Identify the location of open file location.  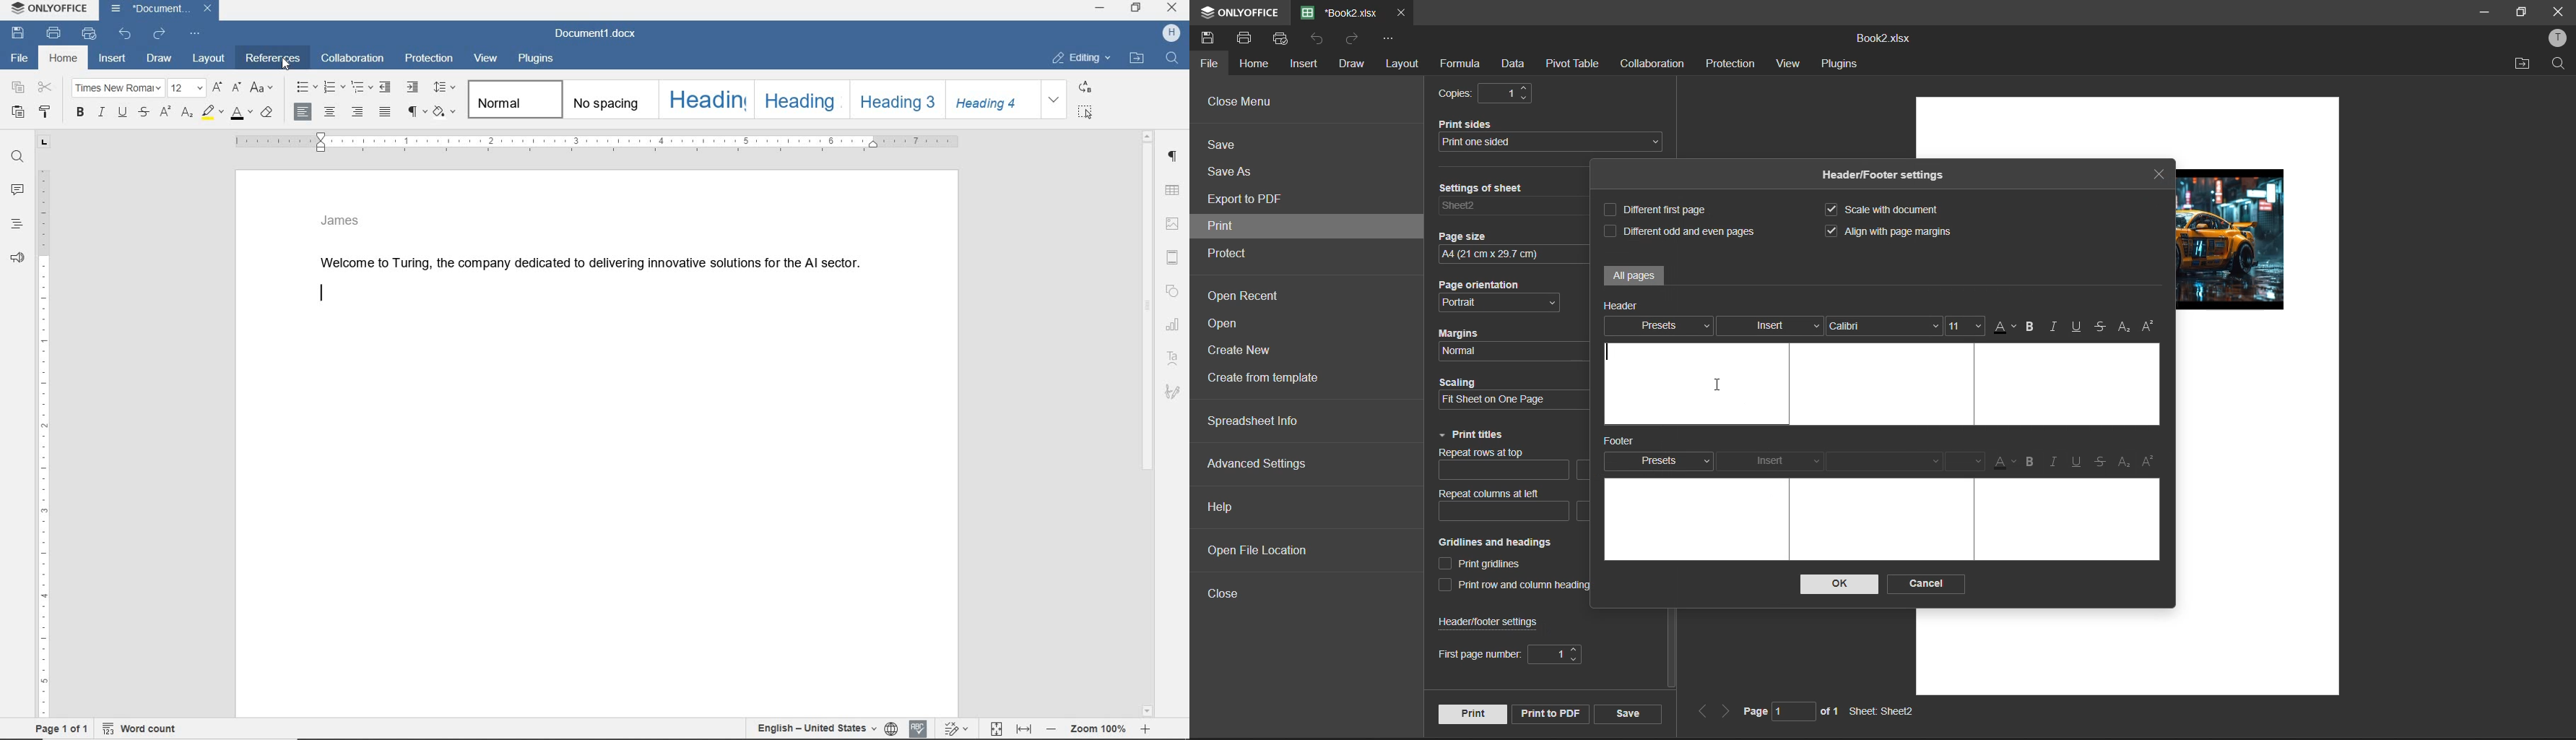
(1259, 550).